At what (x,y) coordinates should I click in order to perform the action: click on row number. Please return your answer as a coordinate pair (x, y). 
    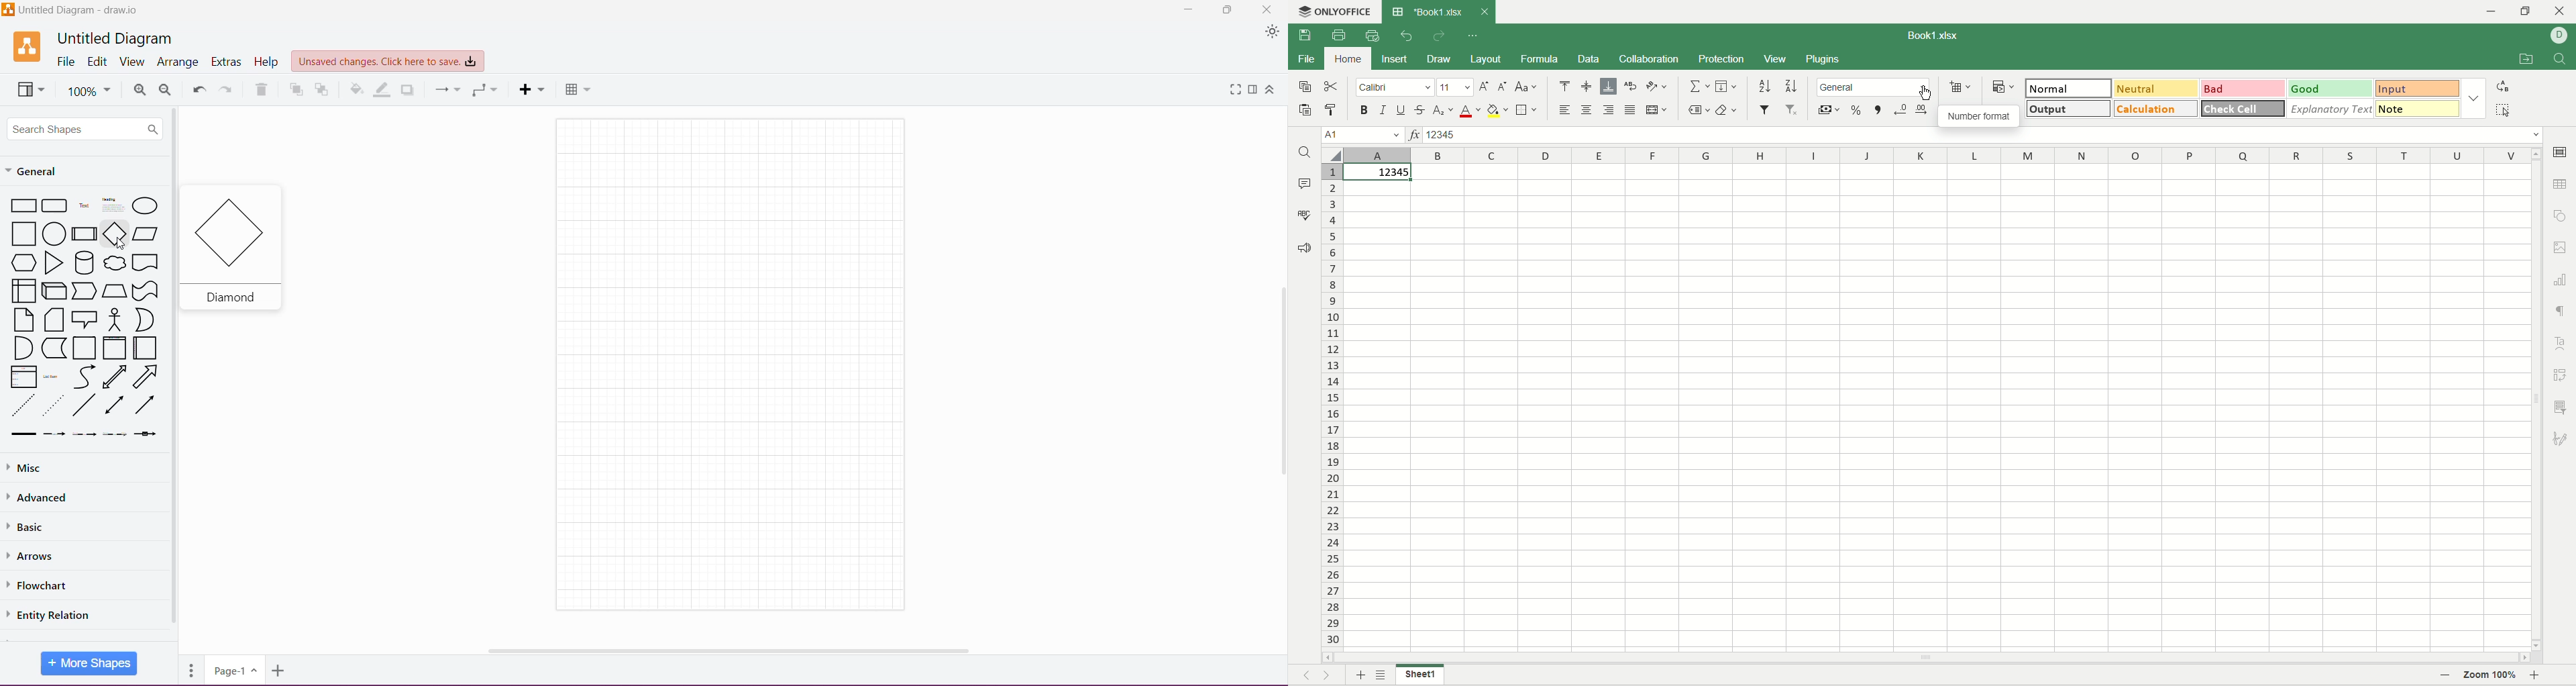
    Looking at the image, I should click on (1331, 405).